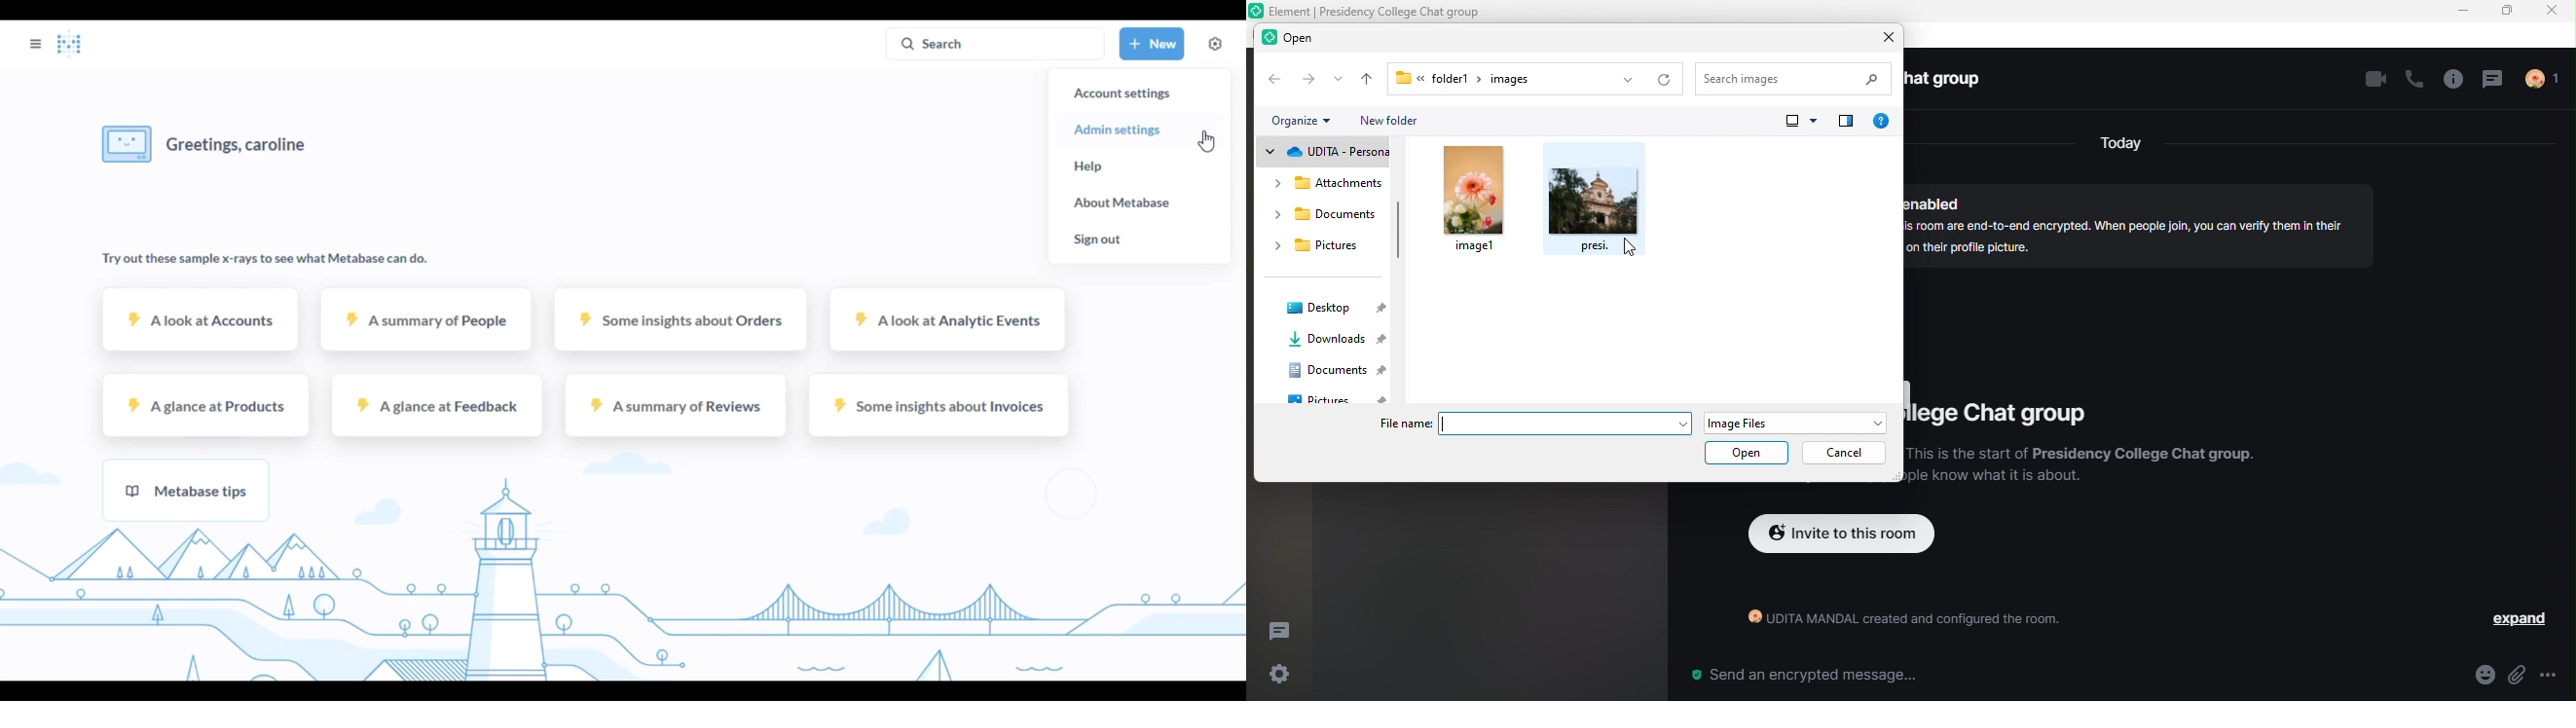 The width and height of the screenshot is (2576, 728). Describe the element at coordinates (1286, 629) in the screenshot. I see `threads` at that location.